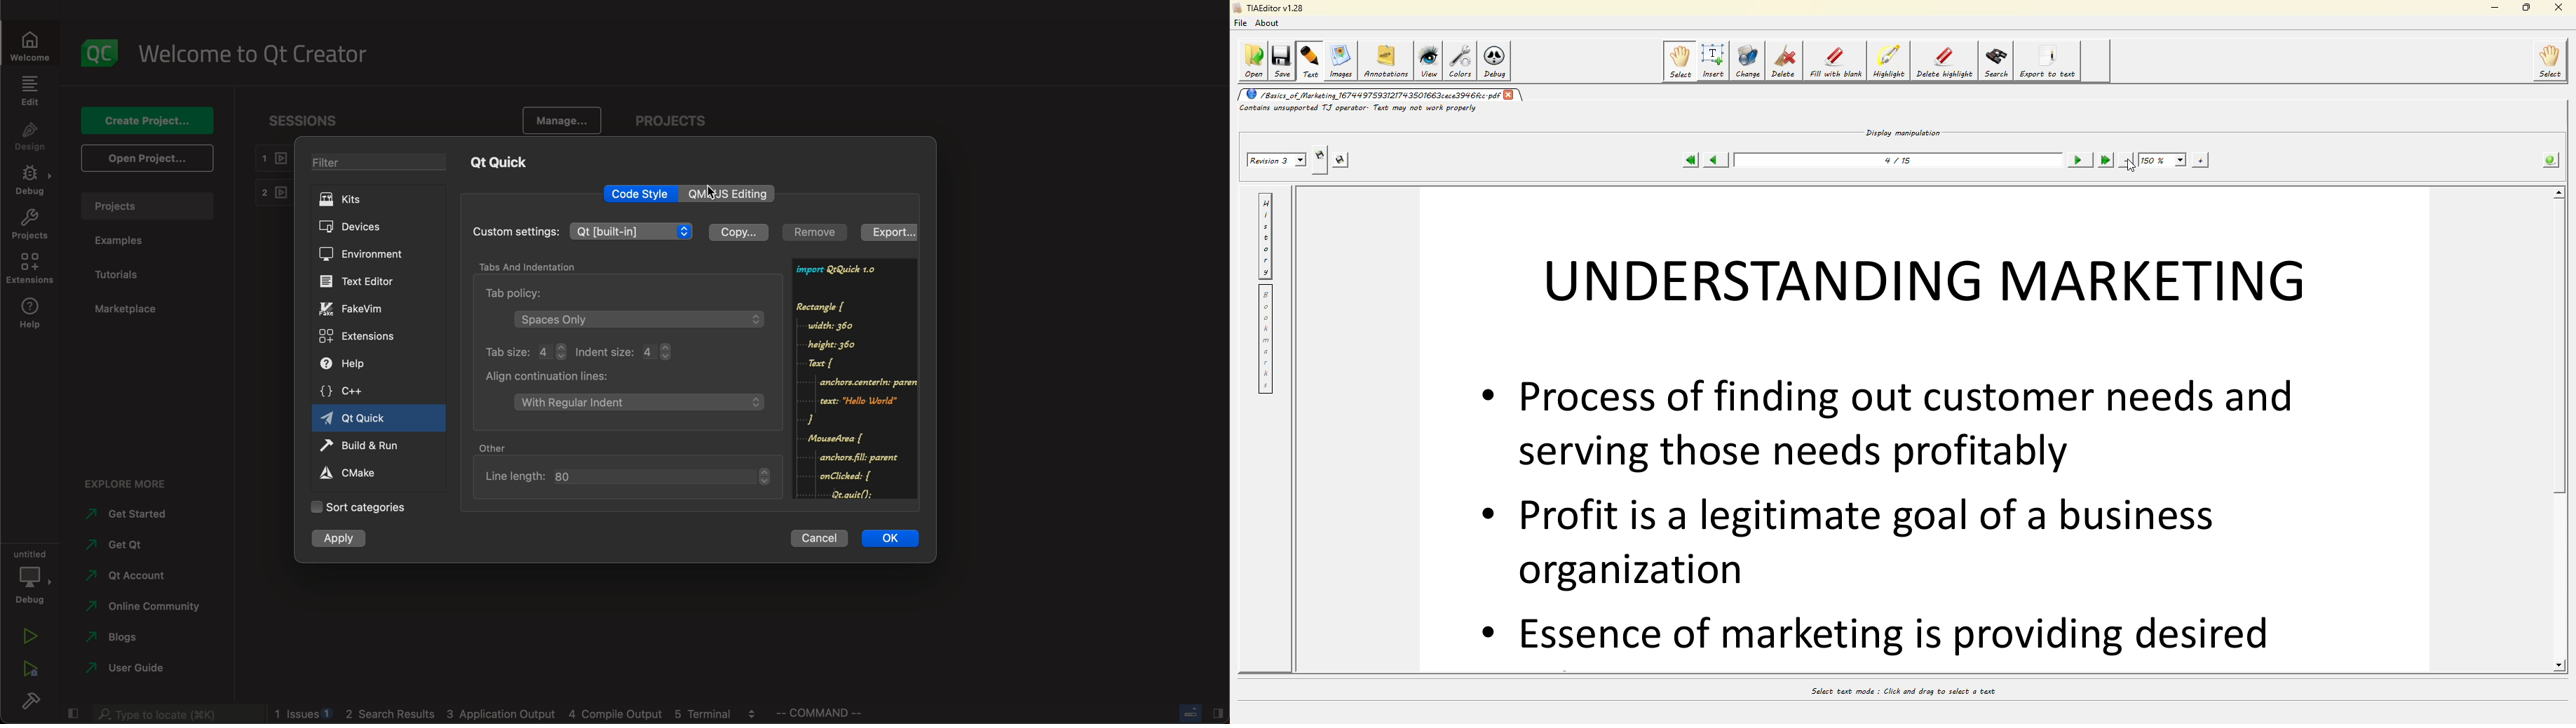 The image size is (2576, 728). Describe the element at coordinates (152, 606) in the screenshot. I see `community` at that location.